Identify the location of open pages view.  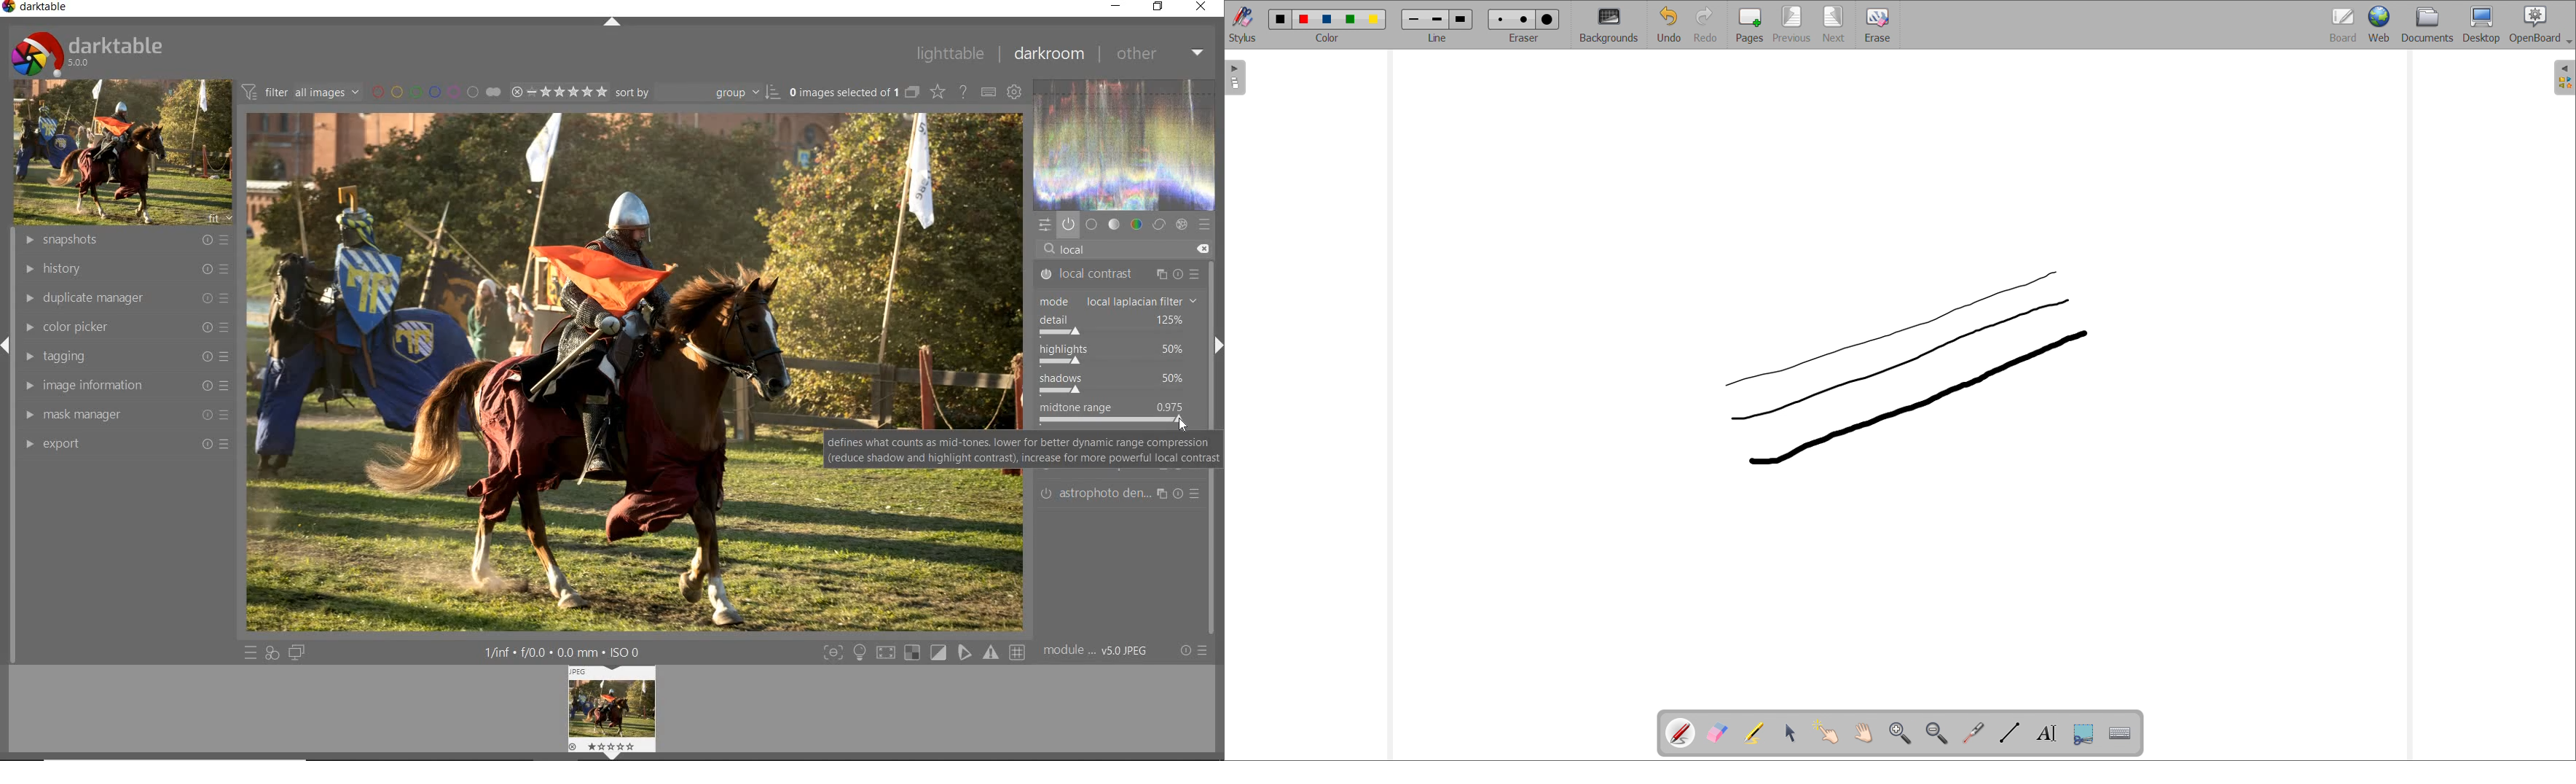
(1236, 78).